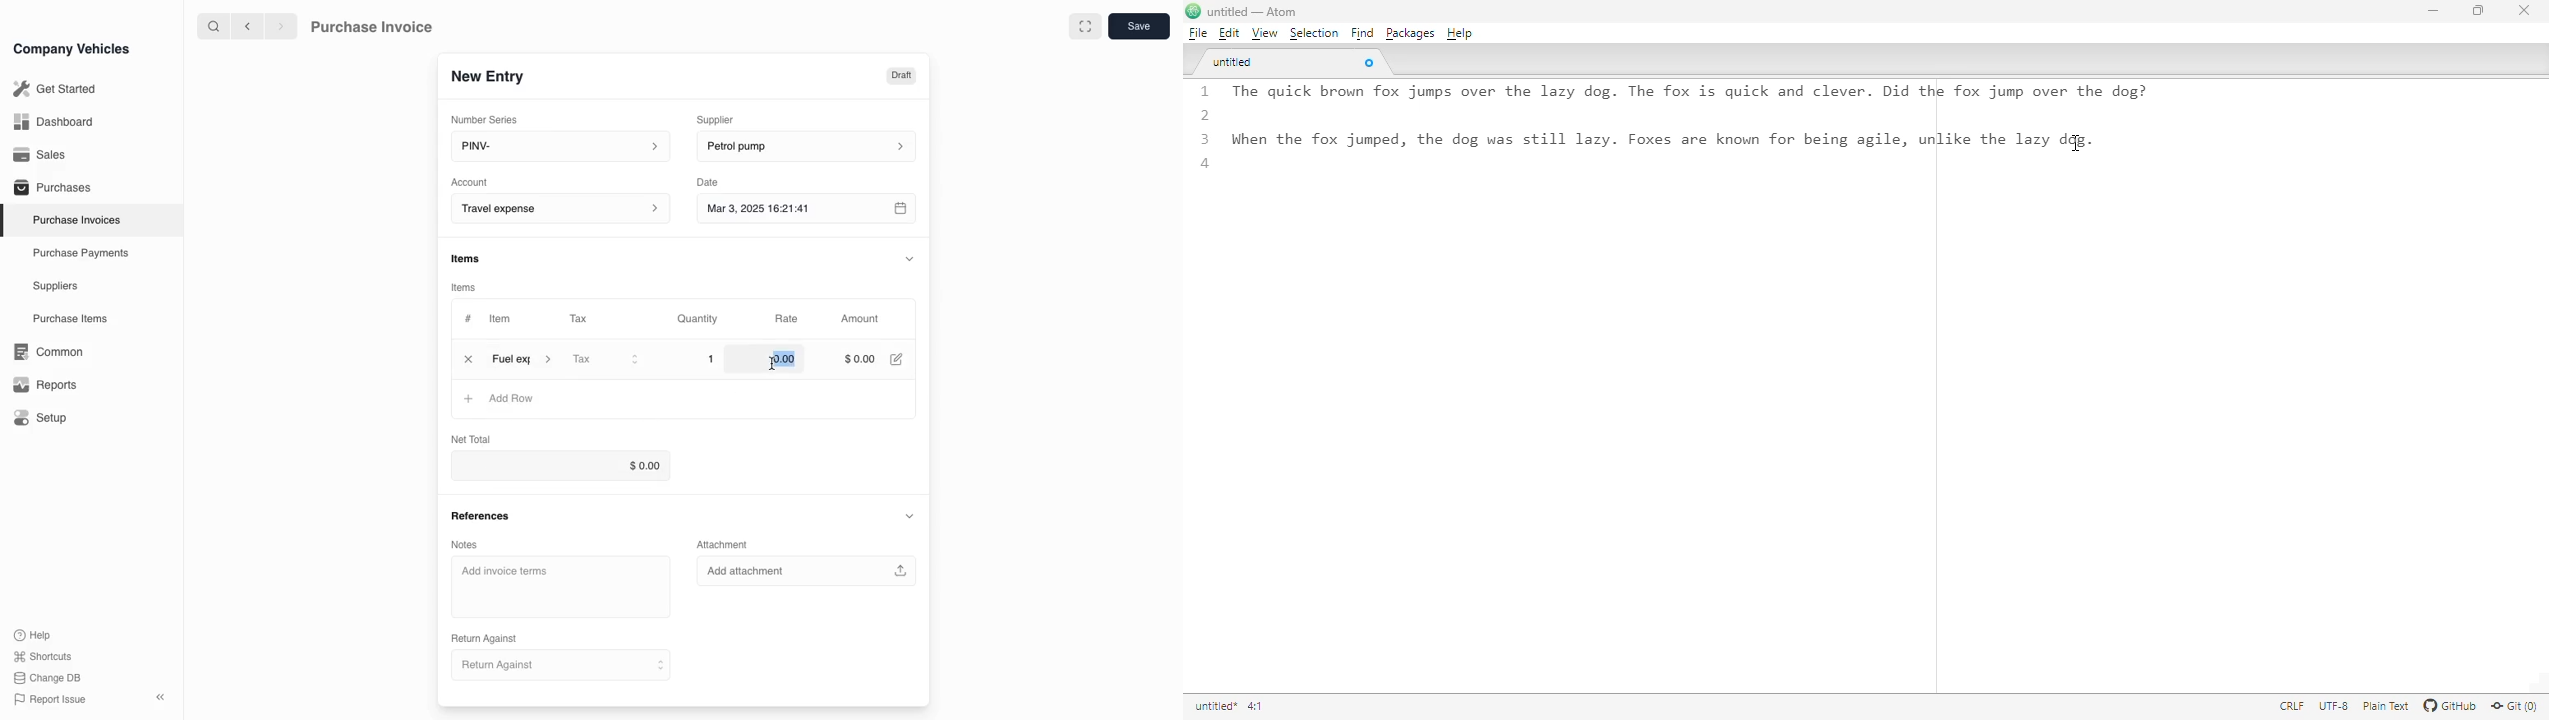 The image size is (2576, 728). Describe the element at coordinates (586, 320) in the screenshot. I see `Tax` at that location.